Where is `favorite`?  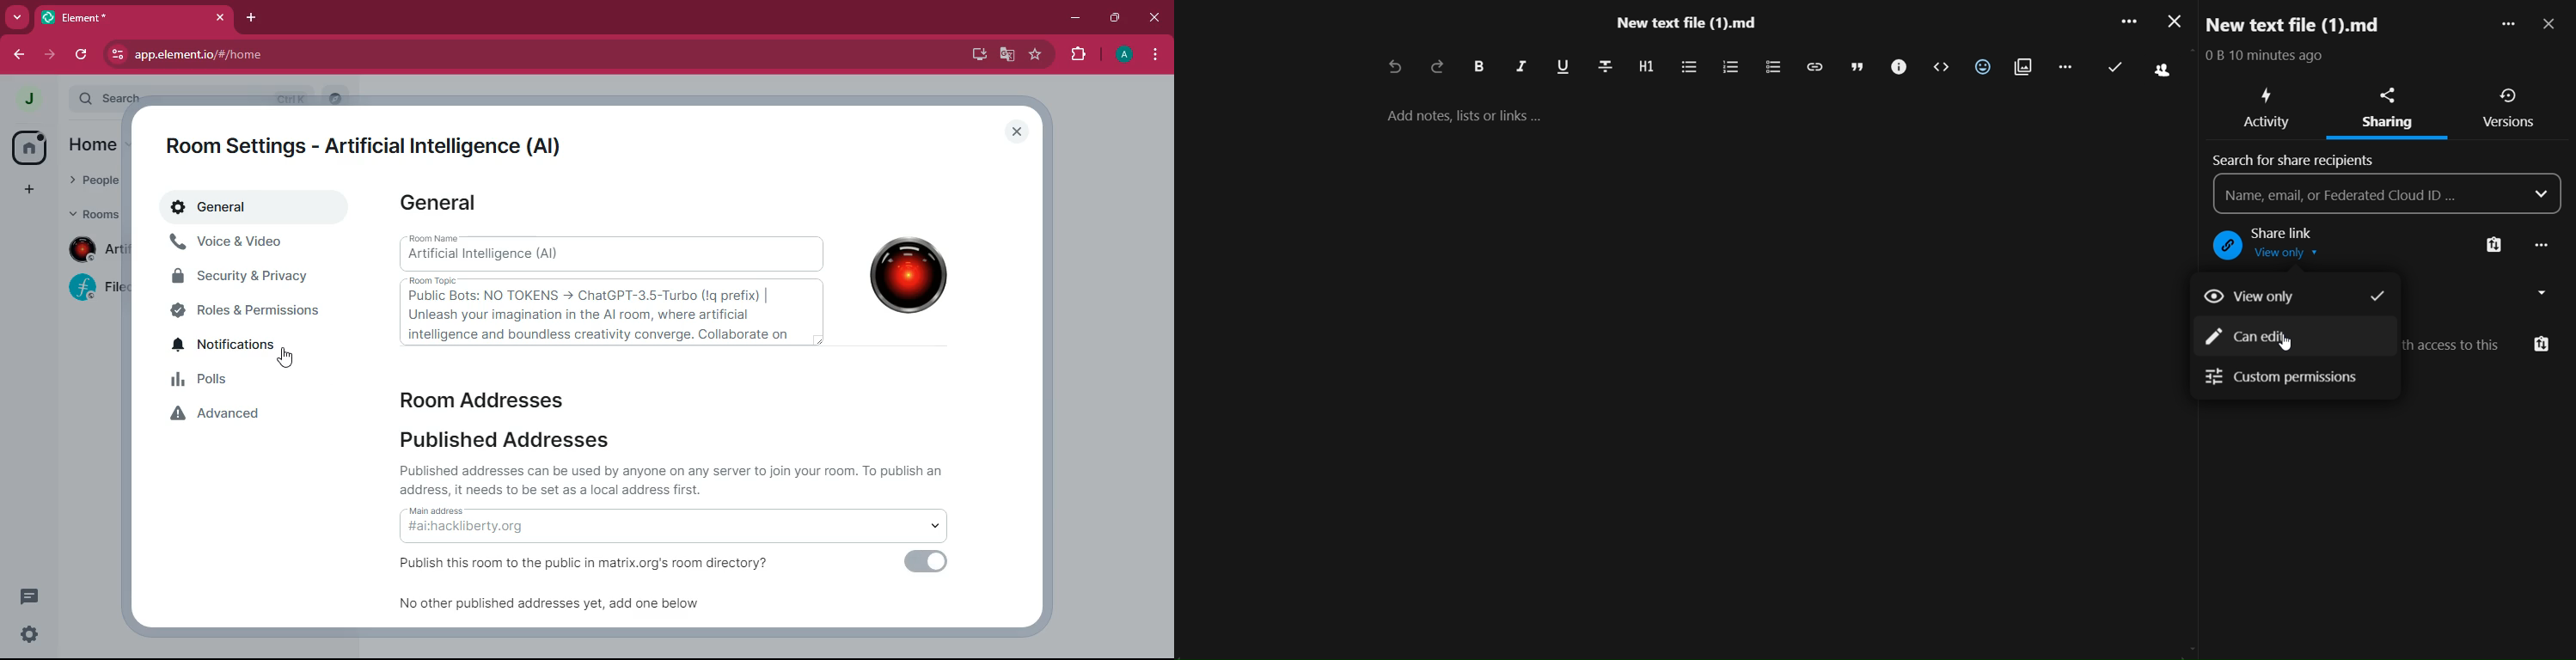
favorite is located at coordinates (1037, 57).